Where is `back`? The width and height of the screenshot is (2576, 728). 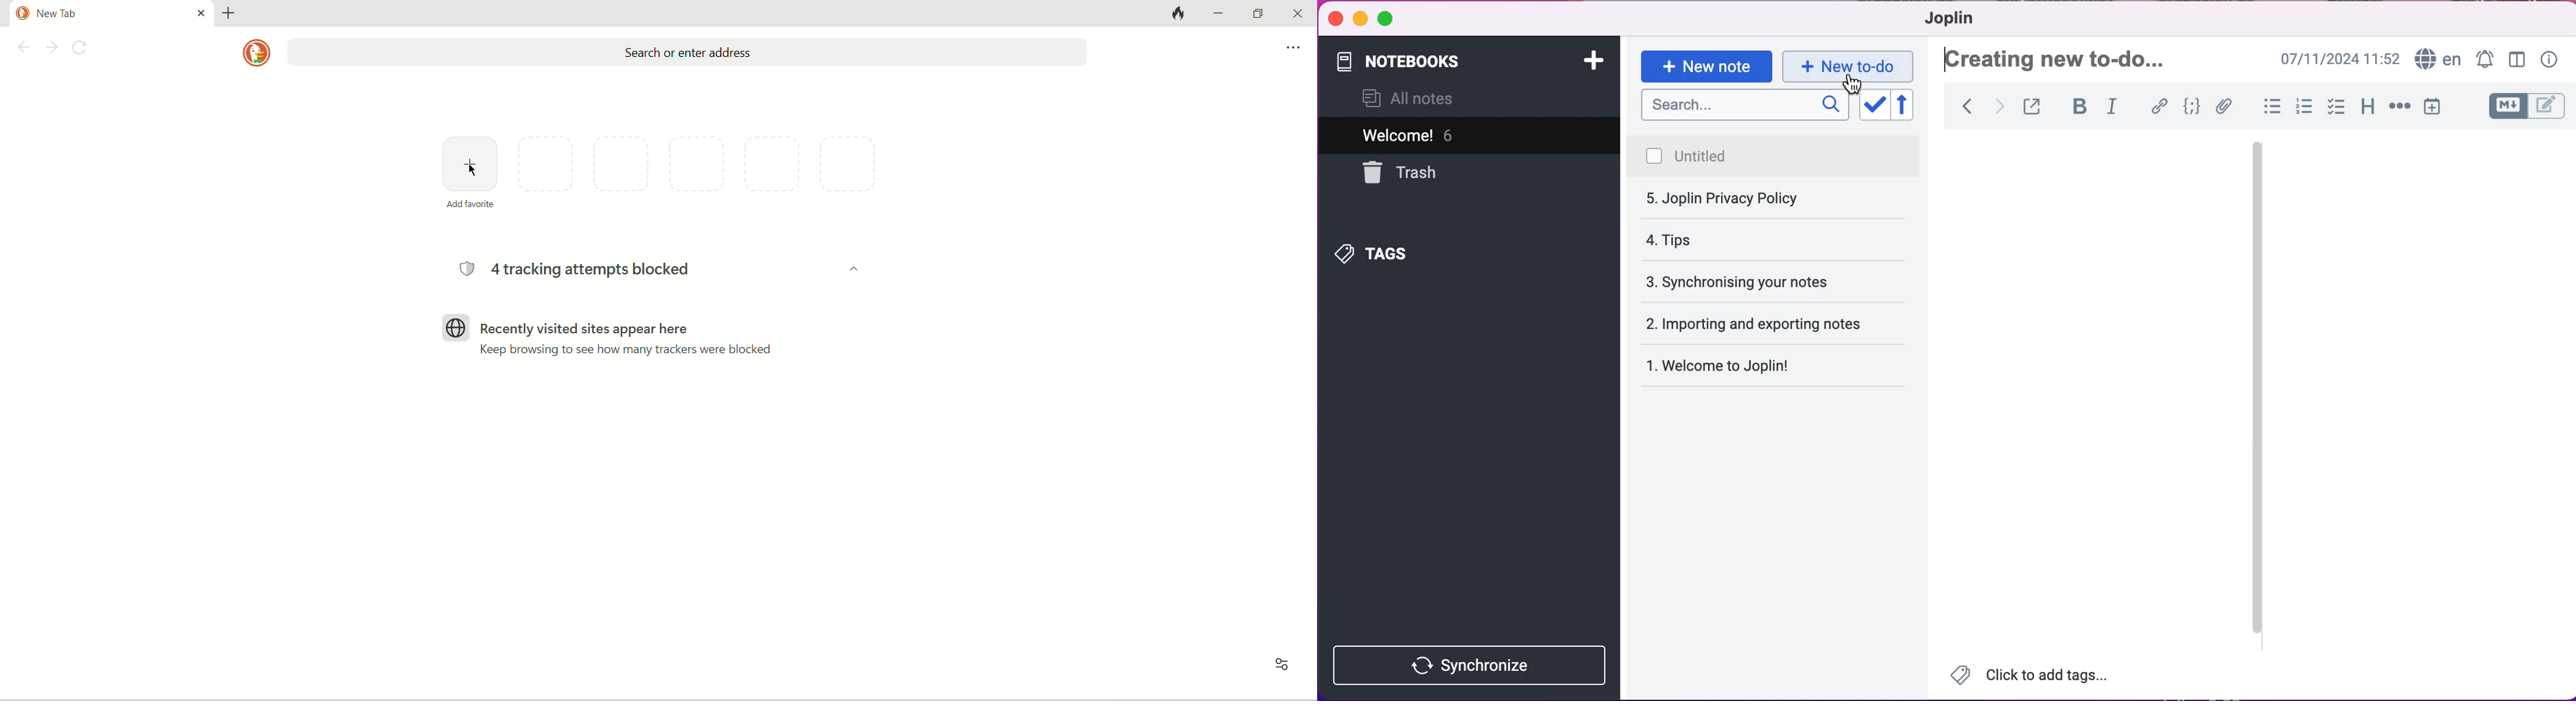 back is located at coordinates (1967, 108).